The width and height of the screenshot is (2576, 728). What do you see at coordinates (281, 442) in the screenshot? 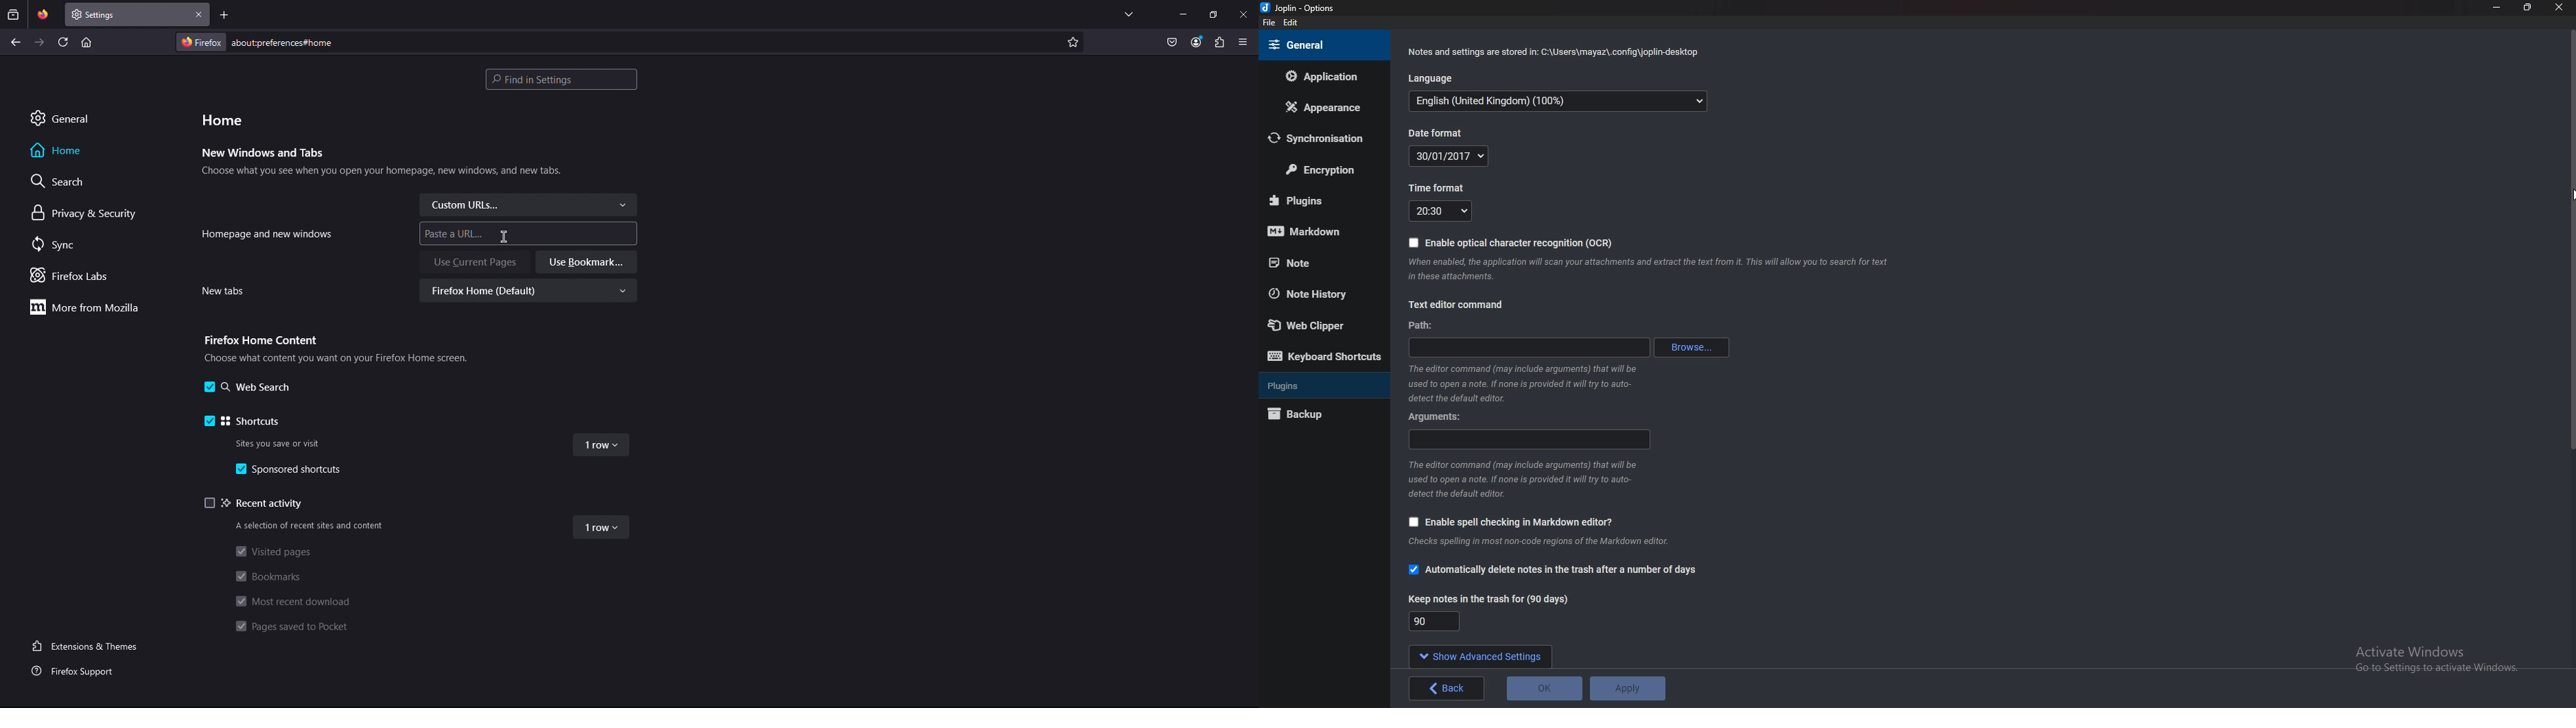
I see `Sites you save or visit` at bounding box center [281, 442].